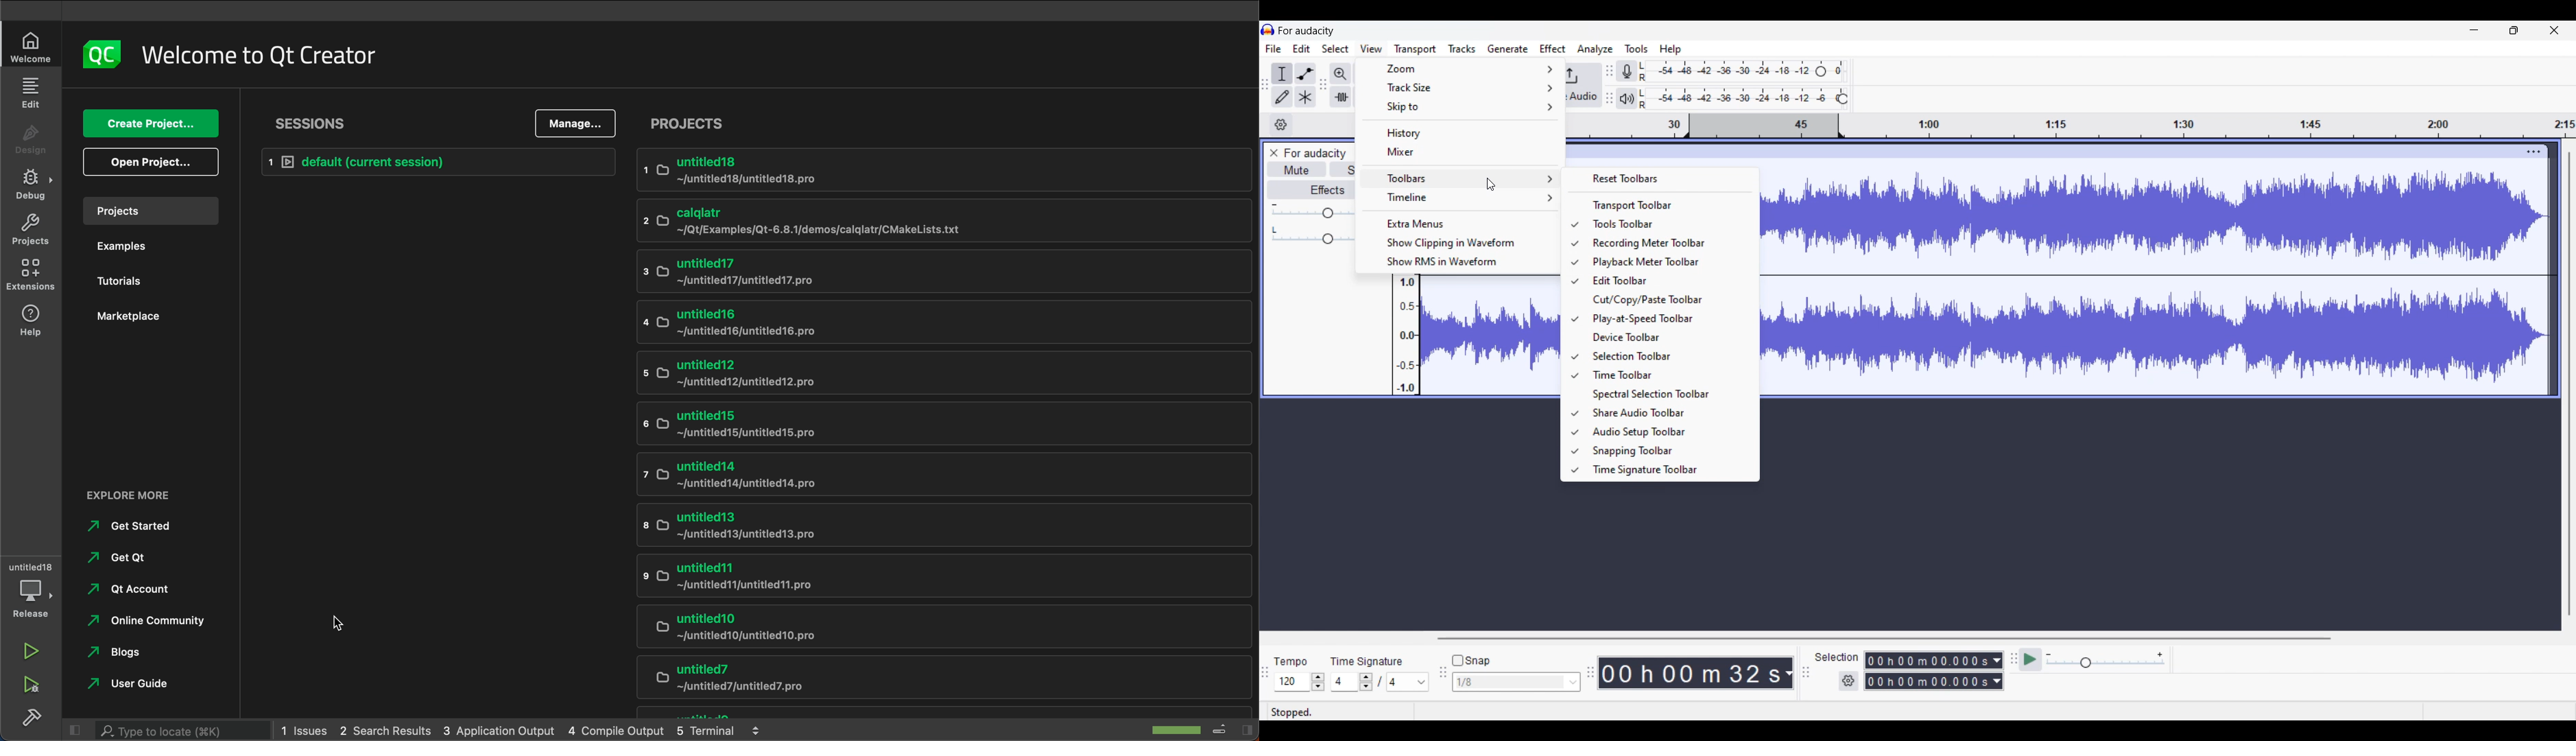 This screenshot has width=2576, height=756. I want to click on Playback meter toolbar, so click(1666, 261).